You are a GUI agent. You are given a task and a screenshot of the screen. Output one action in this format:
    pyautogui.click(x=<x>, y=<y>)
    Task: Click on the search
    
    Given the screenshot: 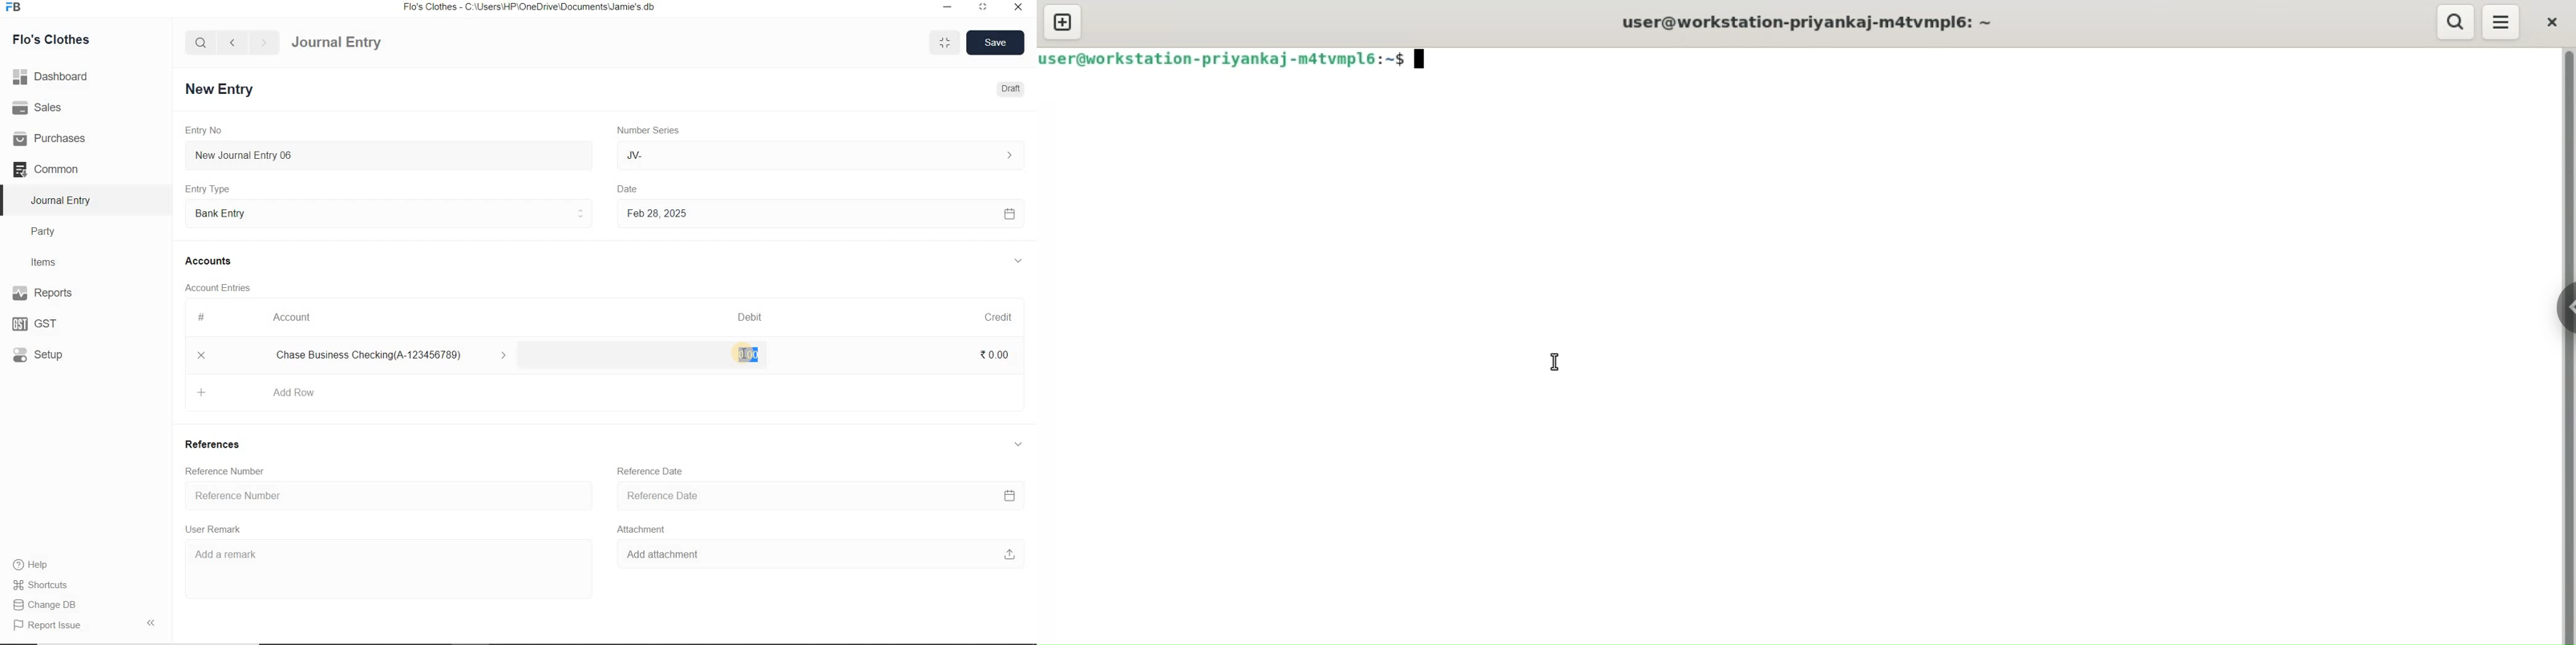 What is the action you would take?
    pyautogui.click(x=201, y=43)
    